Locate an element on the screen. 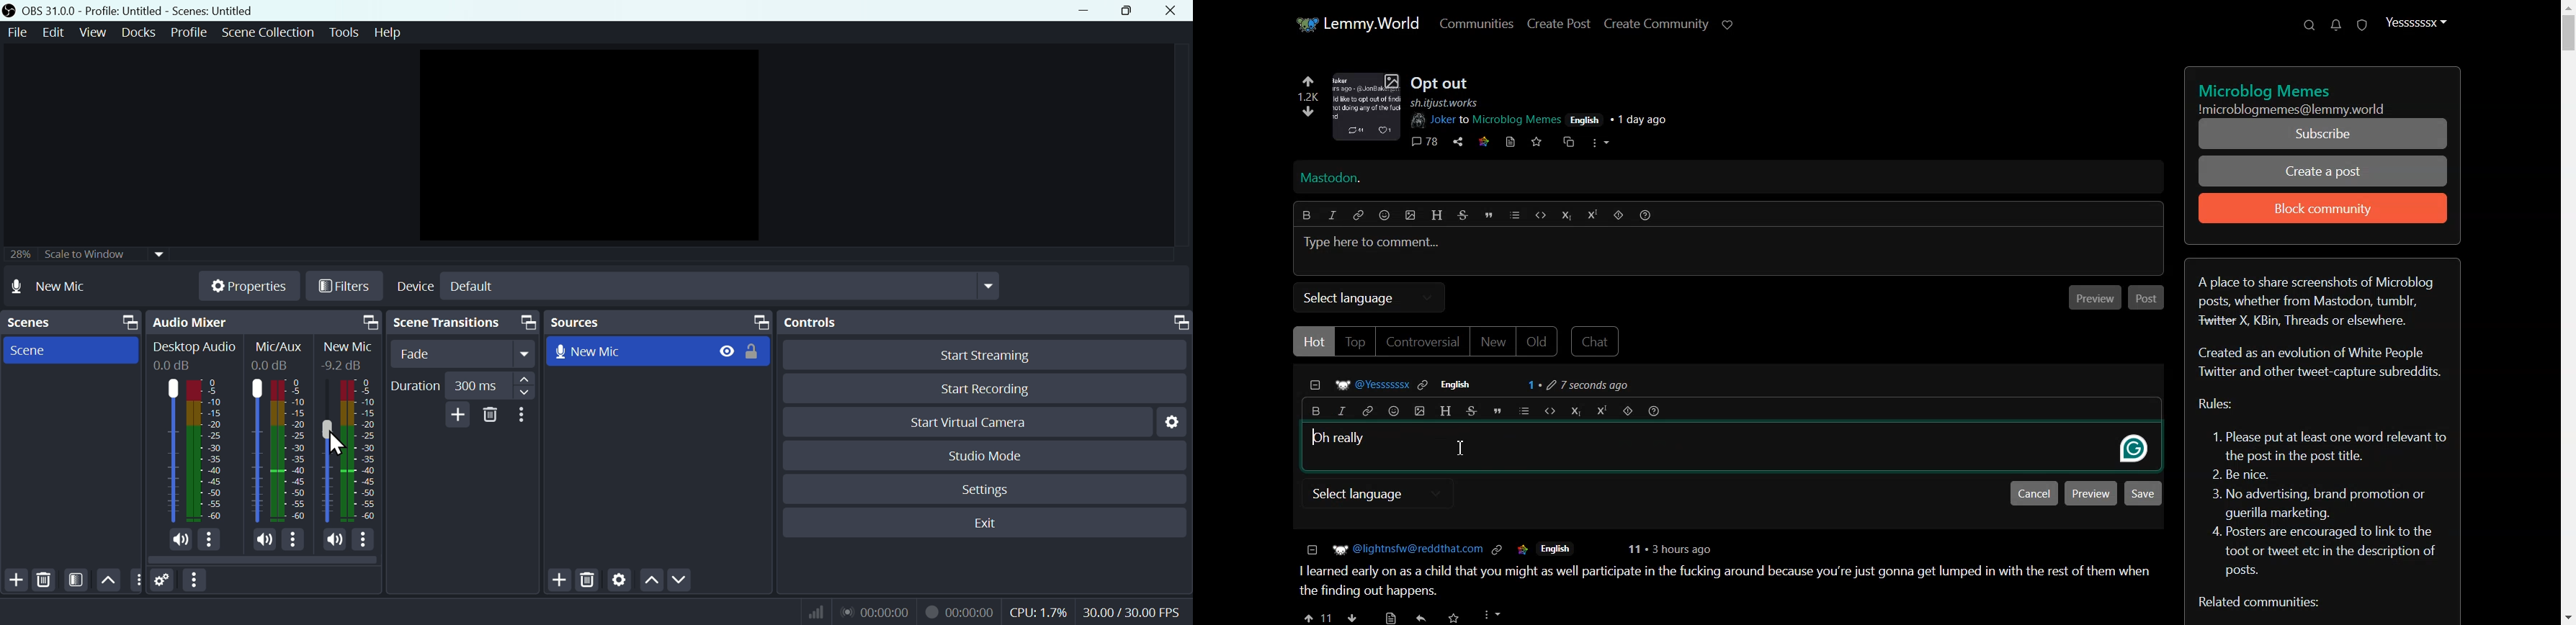  Profile is located at coordinates (189, 32).